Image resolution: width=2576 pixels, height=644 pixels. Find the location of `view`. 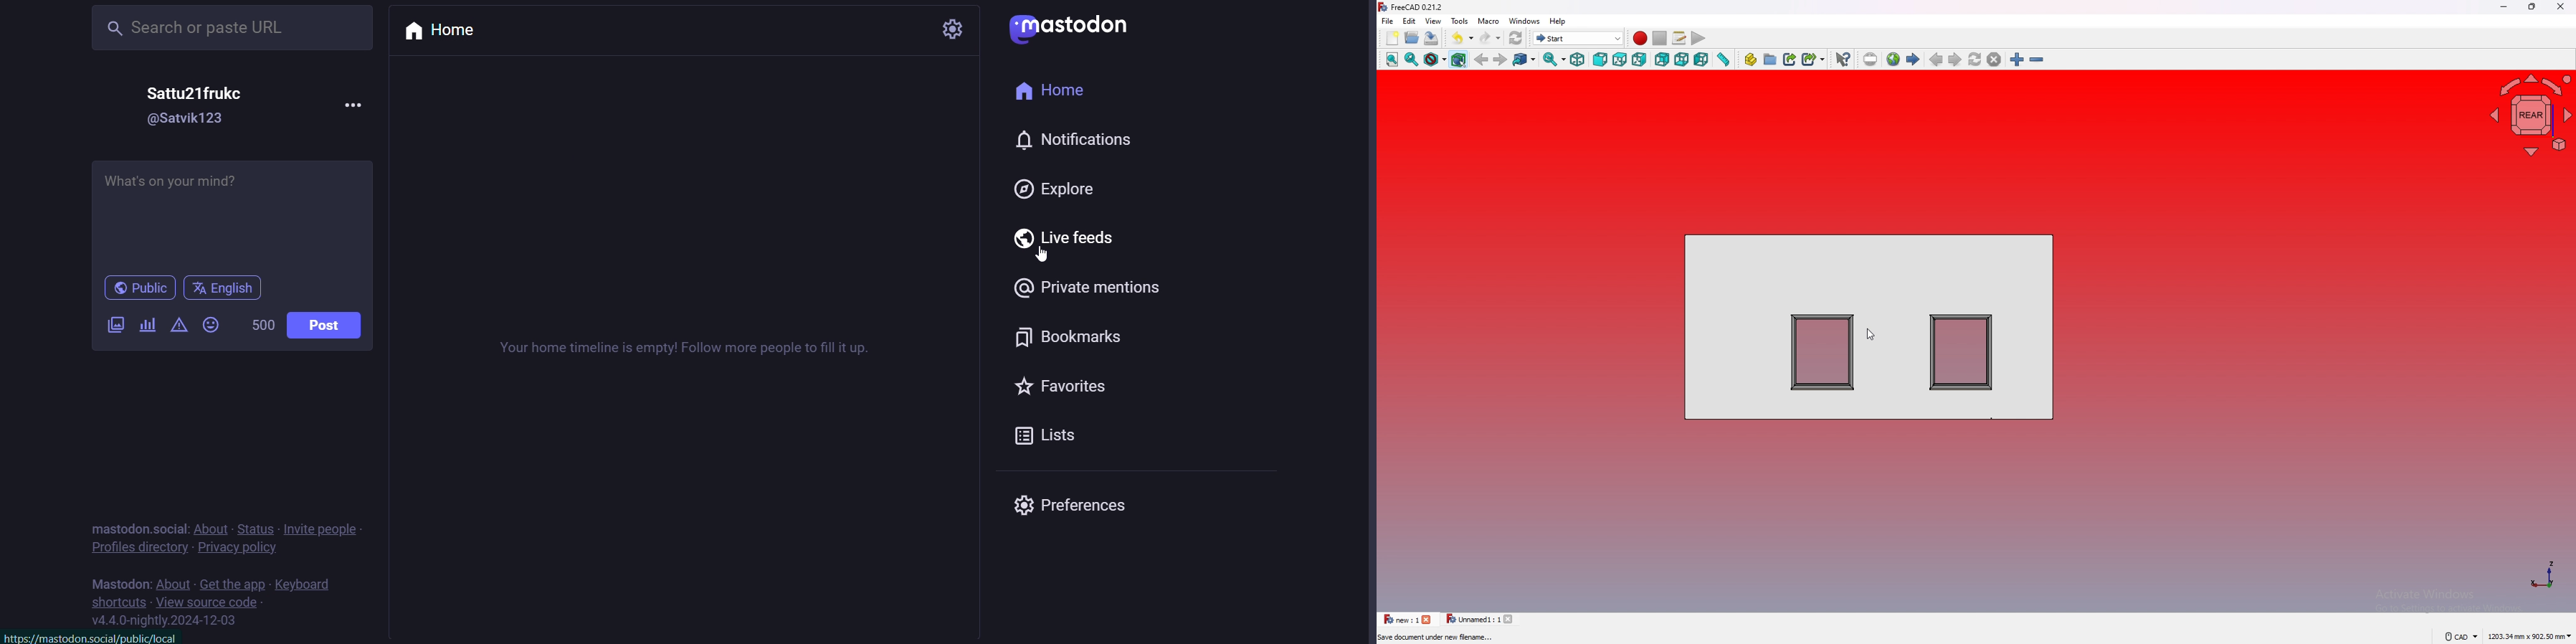

view is located at coordinates (1432, 21).